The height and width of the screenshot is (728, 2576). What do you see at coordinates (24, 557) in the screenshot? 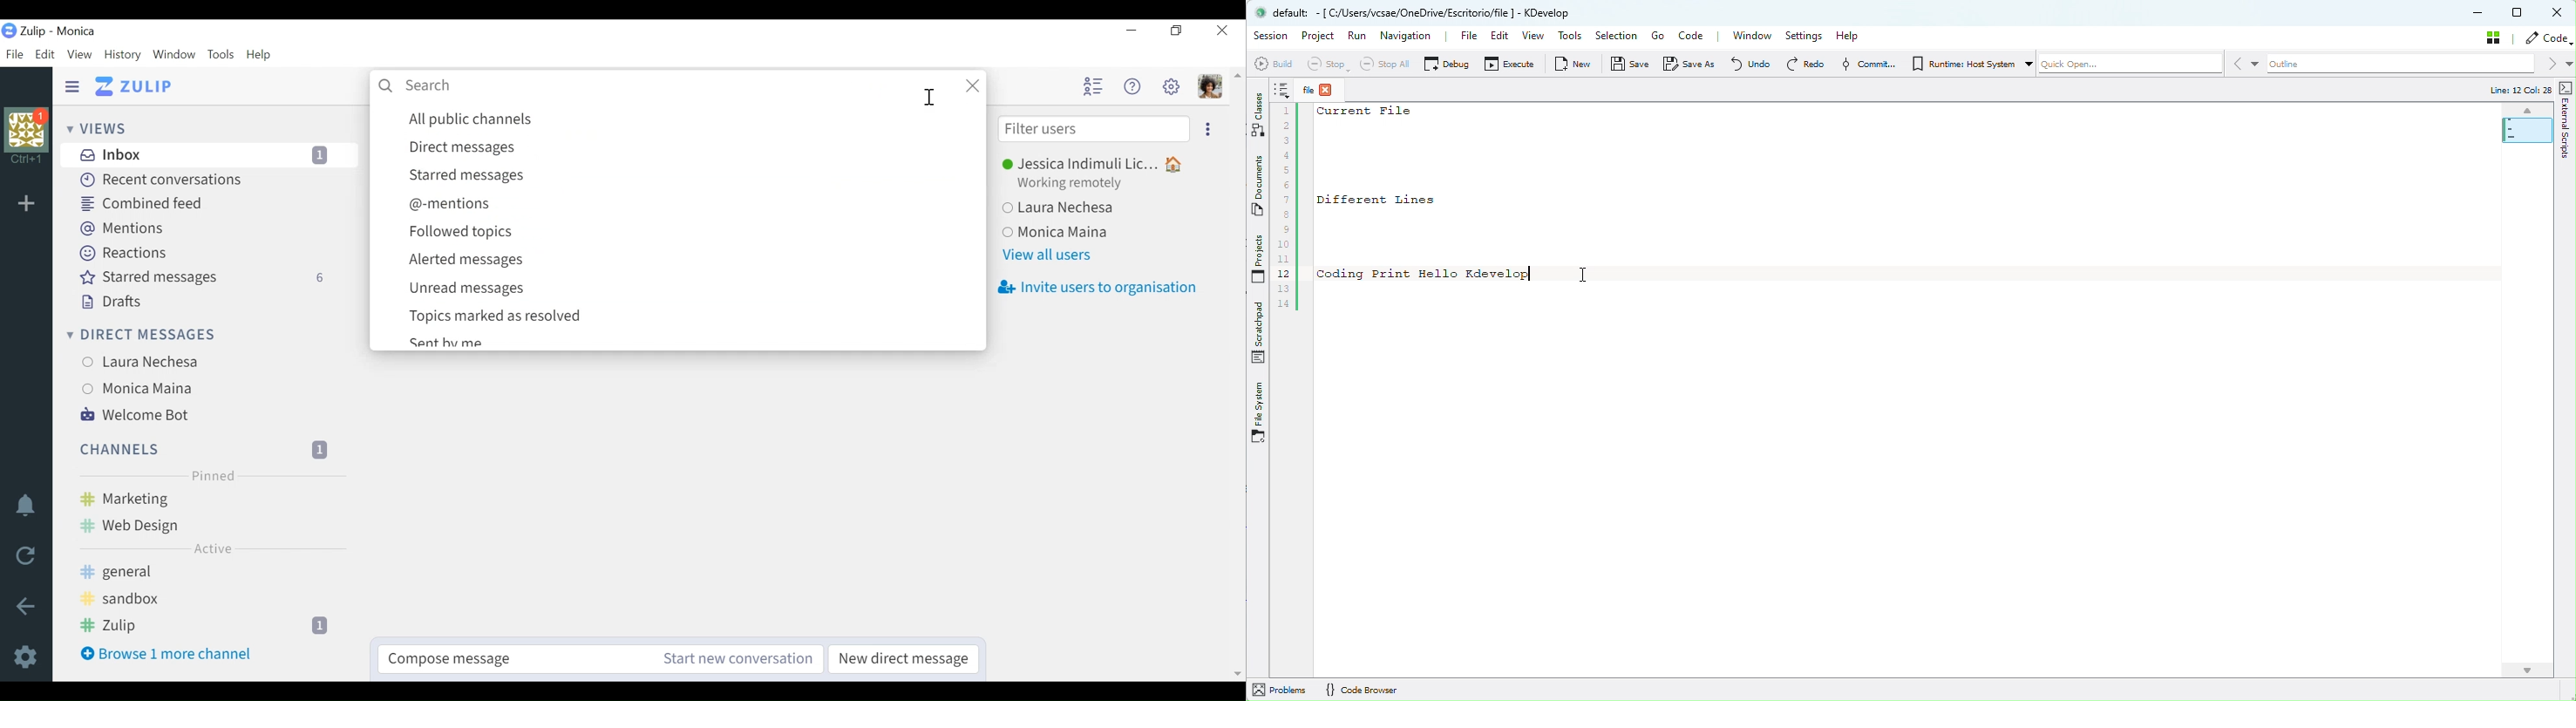
I see `Reload` at bounding box center [24, 557].